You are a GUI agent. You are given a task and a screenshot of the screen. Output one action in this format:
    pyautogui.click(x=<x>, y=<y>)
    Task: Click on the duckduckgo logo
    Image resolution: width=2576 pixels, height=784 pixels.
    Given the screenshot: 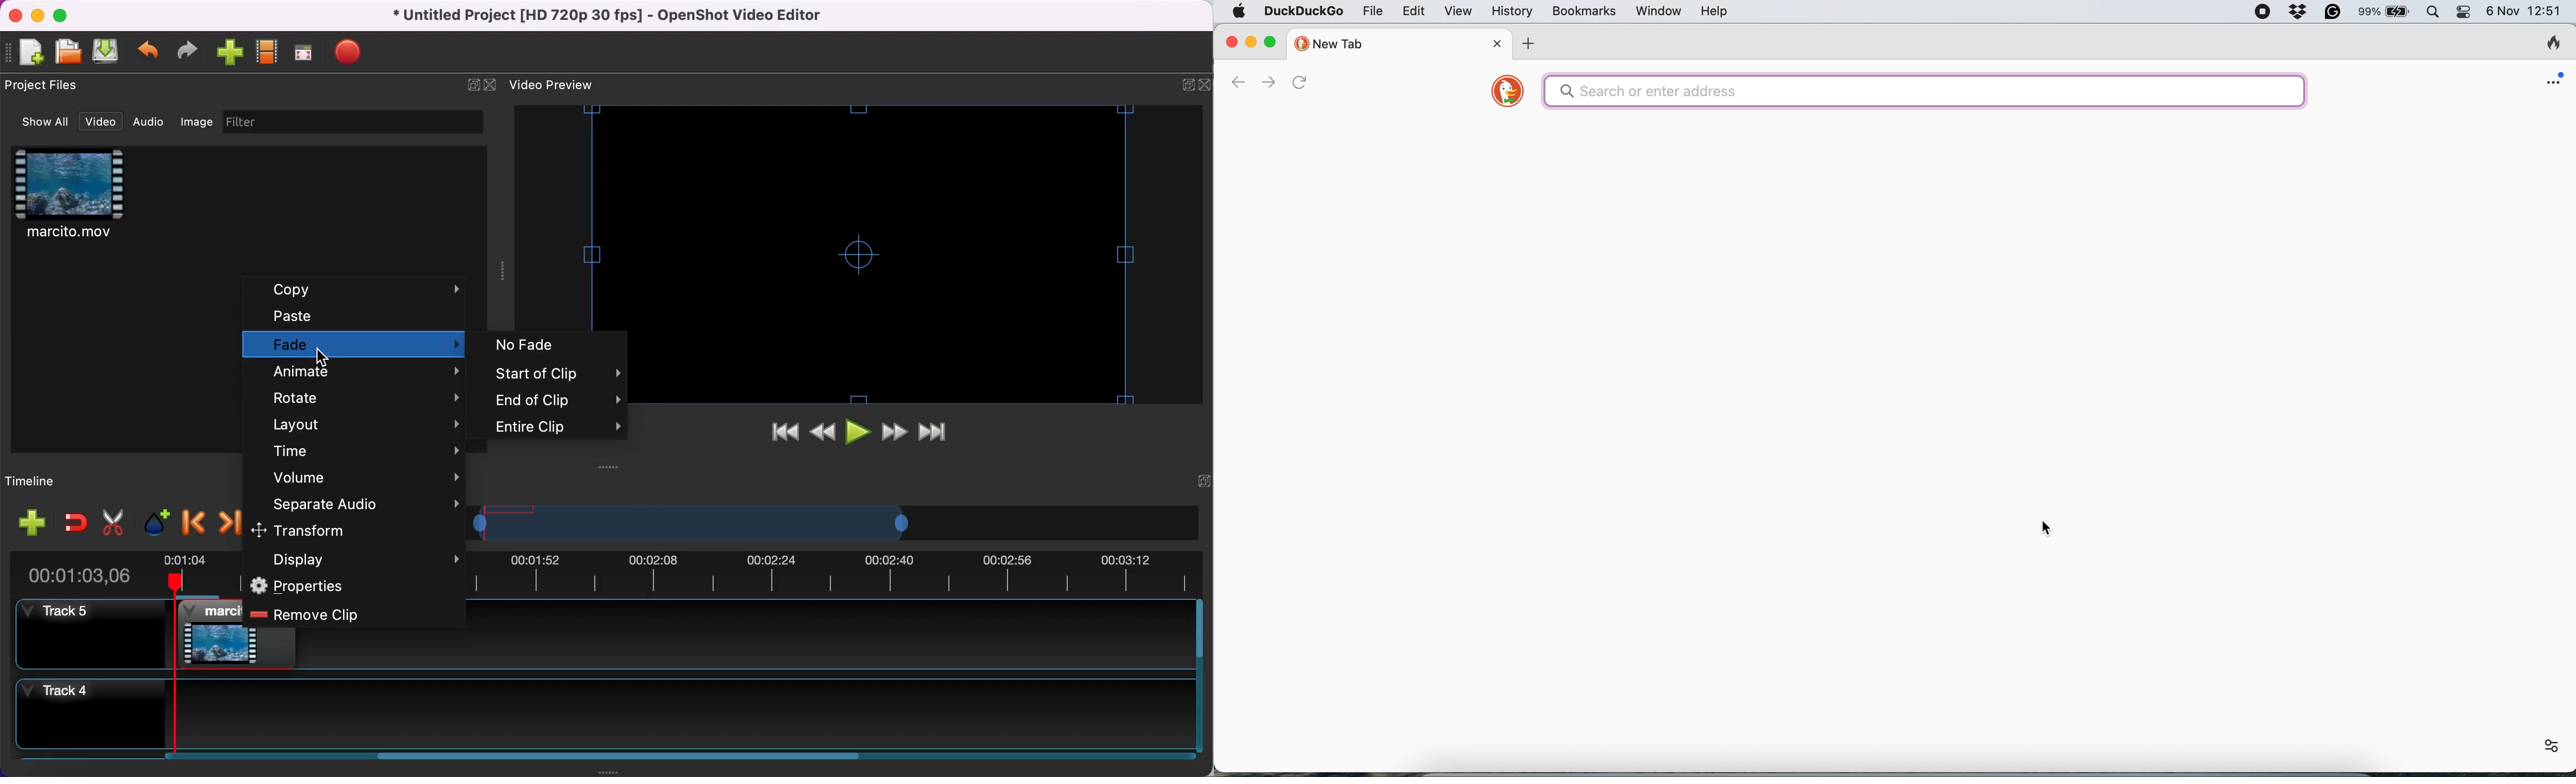 What is the action you would take?
    pyautogui.click(x=1508, y=93)
    